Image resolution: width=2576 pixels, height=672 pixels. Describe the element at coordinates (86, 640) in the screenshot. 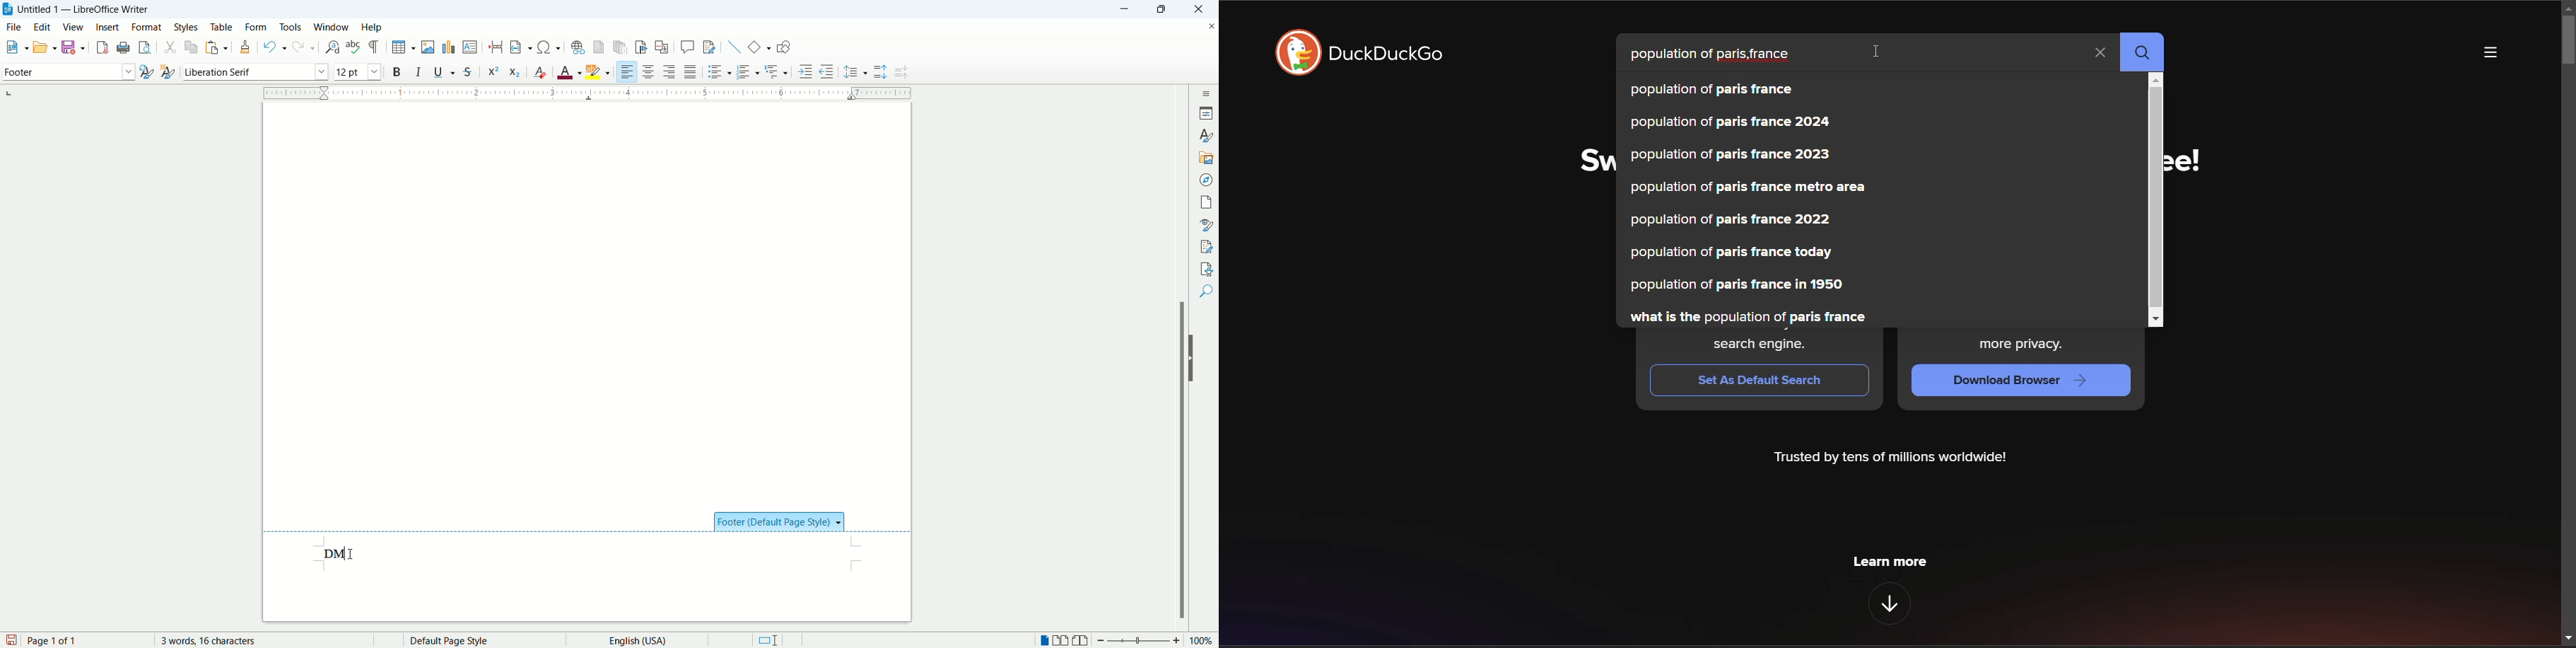

I see `page number` at that location.